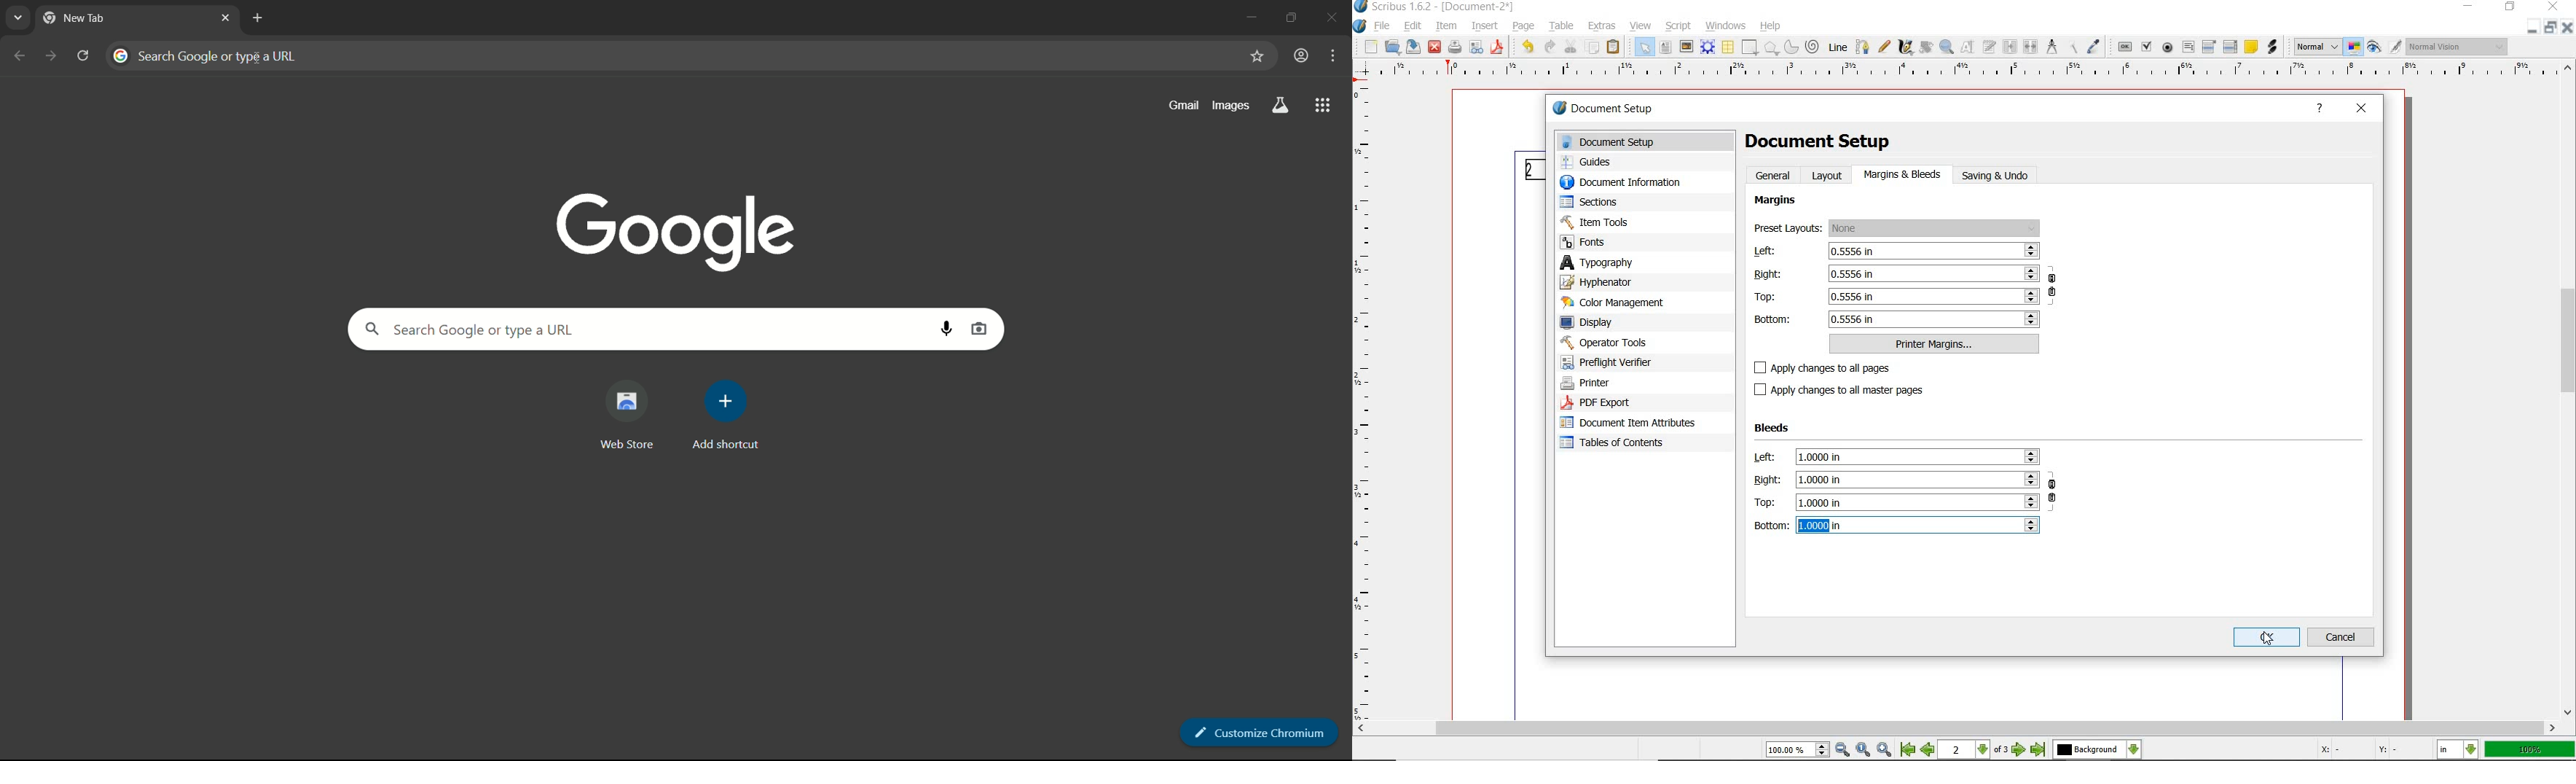 Image resolution: width=2576 pixels, height=784 pixels. I want to click on spiral, so click(1812, 46).